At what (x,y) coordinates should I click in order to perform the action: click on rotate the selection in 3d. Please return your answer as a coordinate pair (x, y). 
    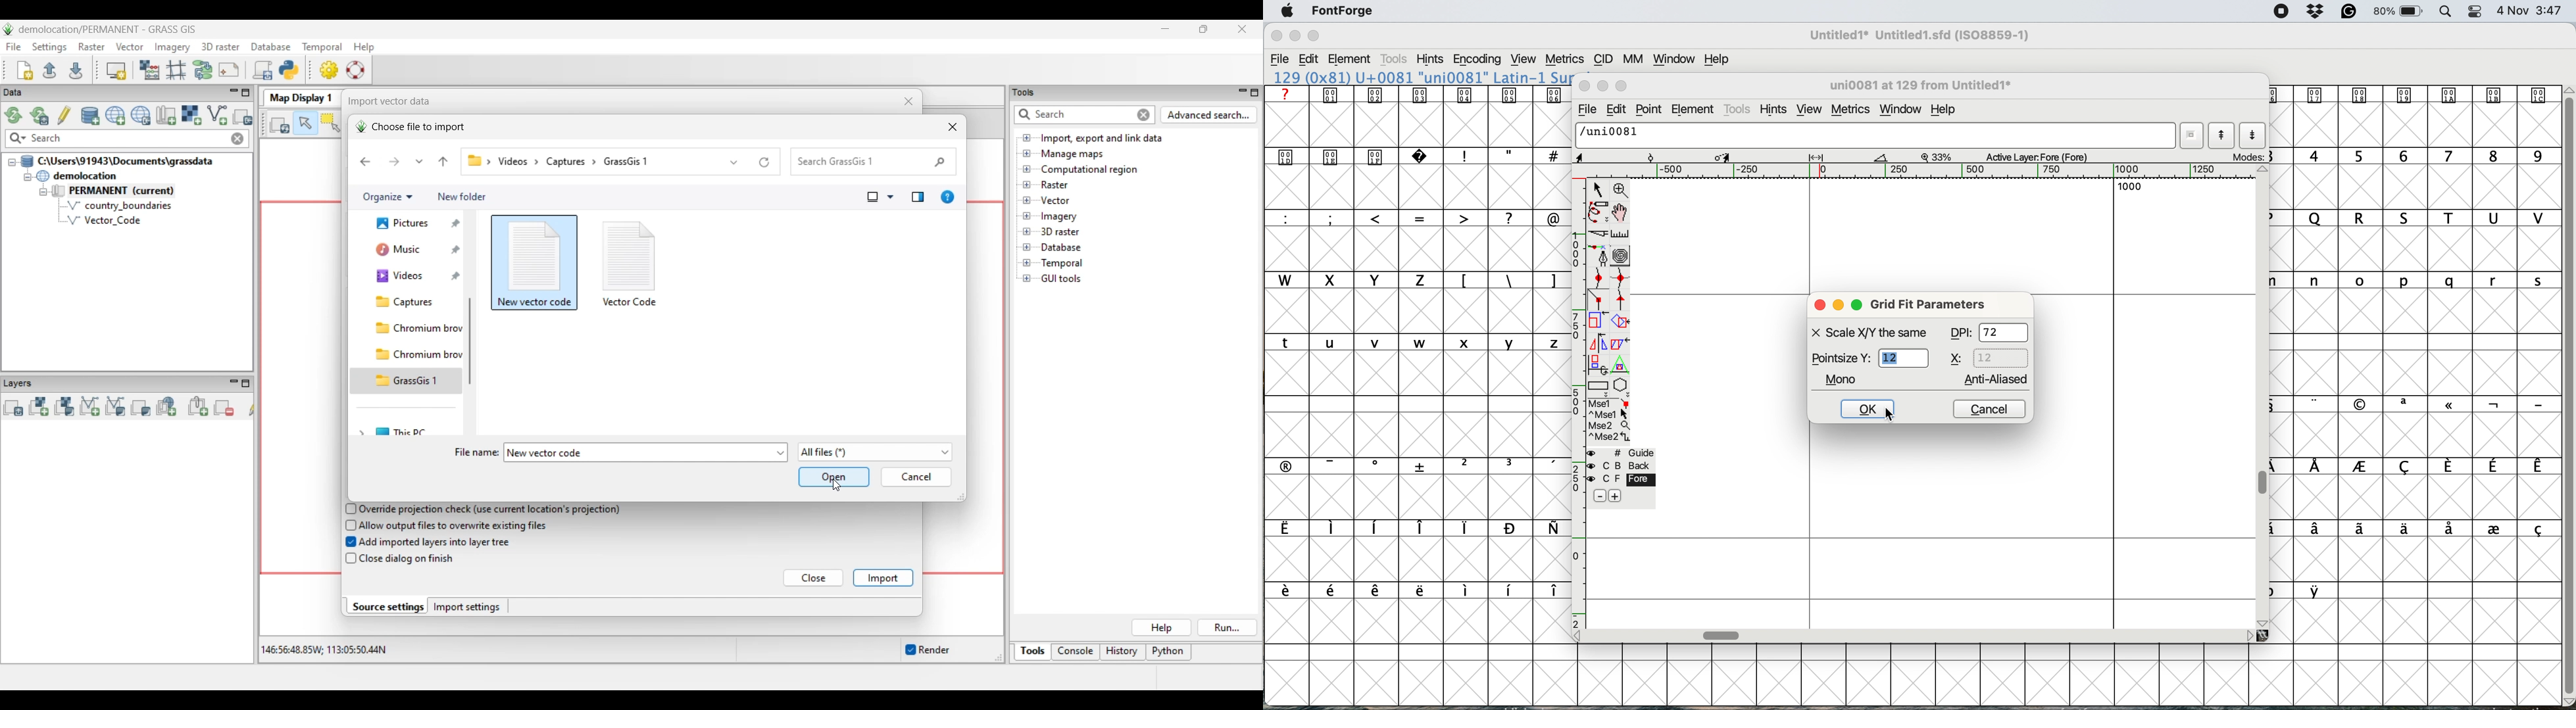
    Looking at the image, I should click on (1599, 364).